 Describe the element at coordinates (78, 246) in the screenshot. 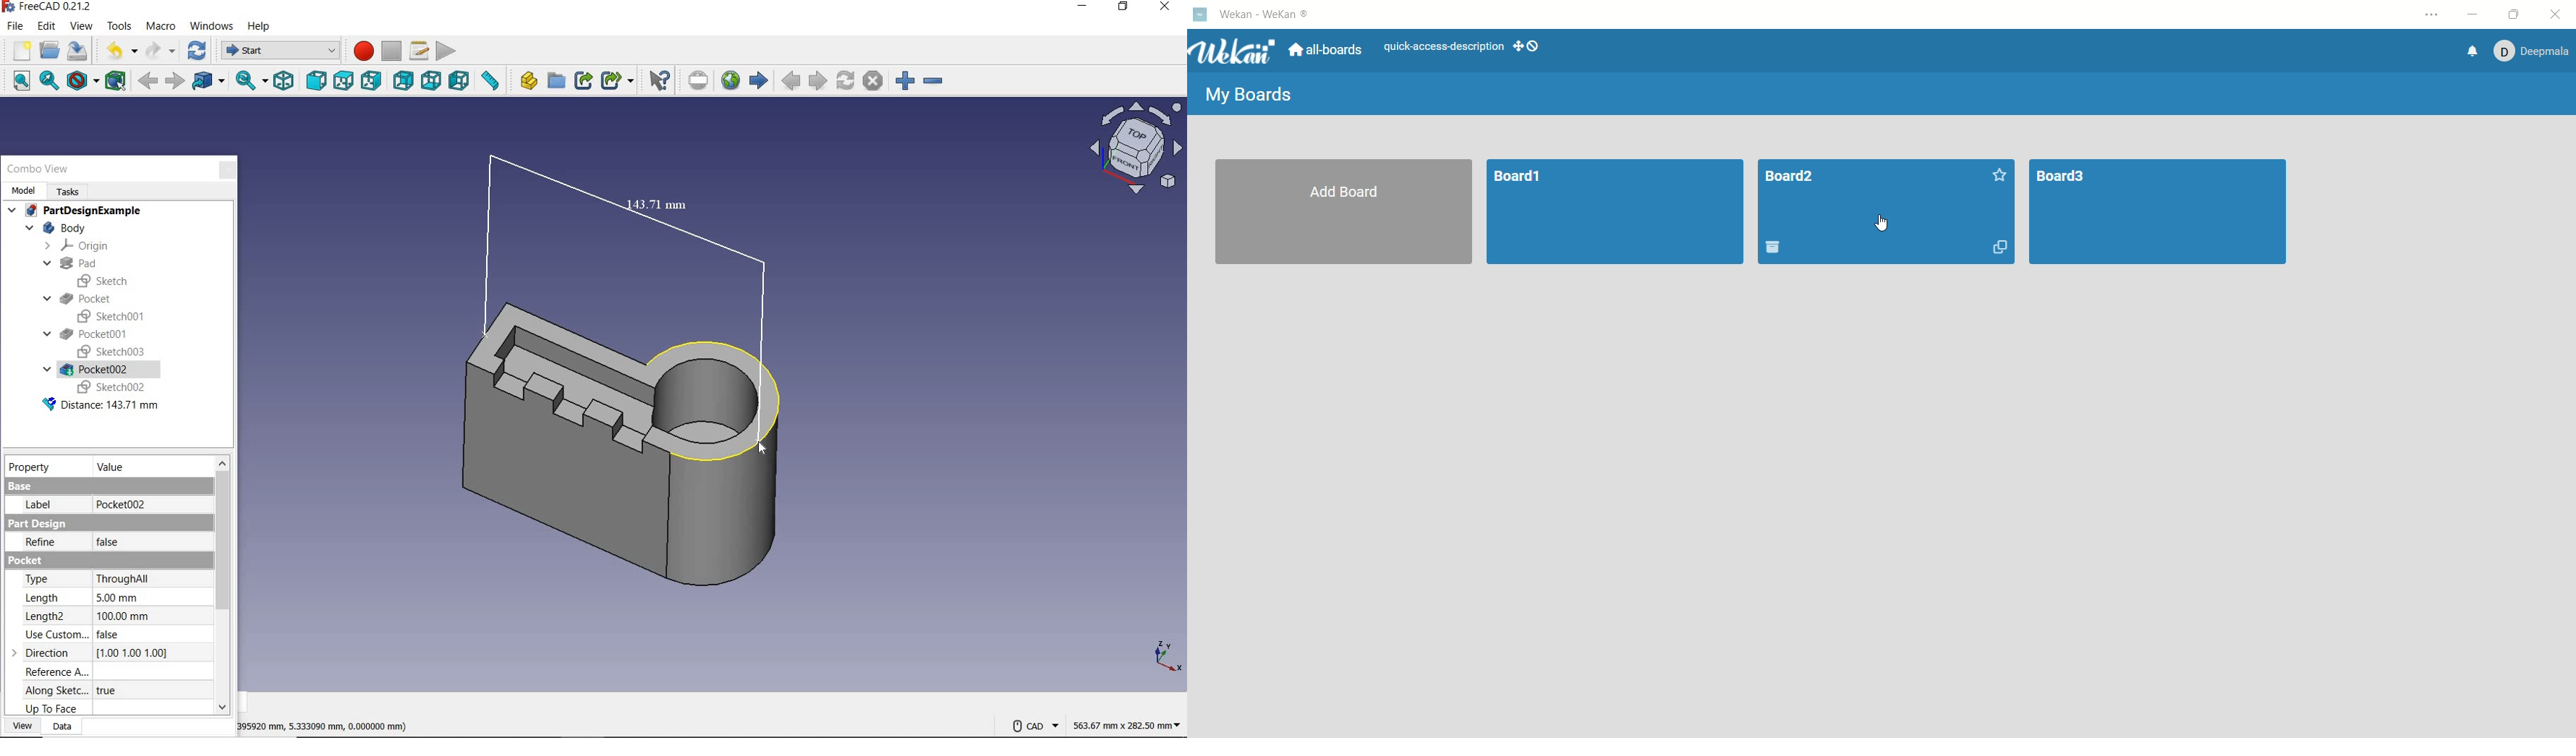

I see `ORIGIN` at that location.